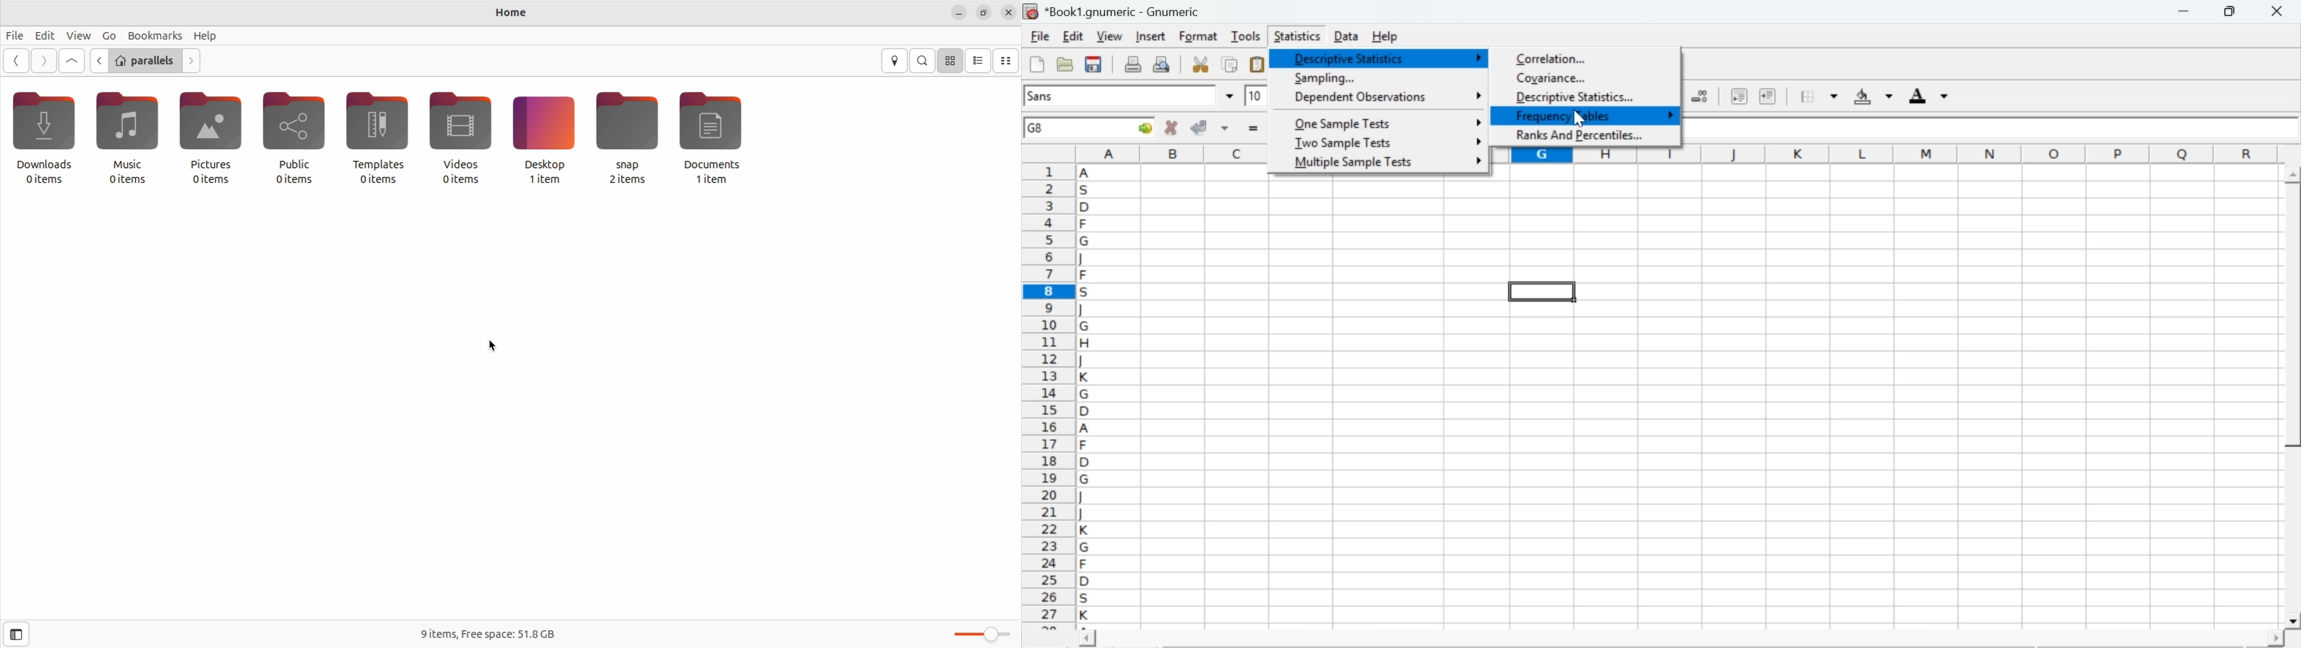 The height and width of the screenshot is (672, 2324). Describe the element at coordinates (1063, 64) in the screenshot. I see `open` at that location.